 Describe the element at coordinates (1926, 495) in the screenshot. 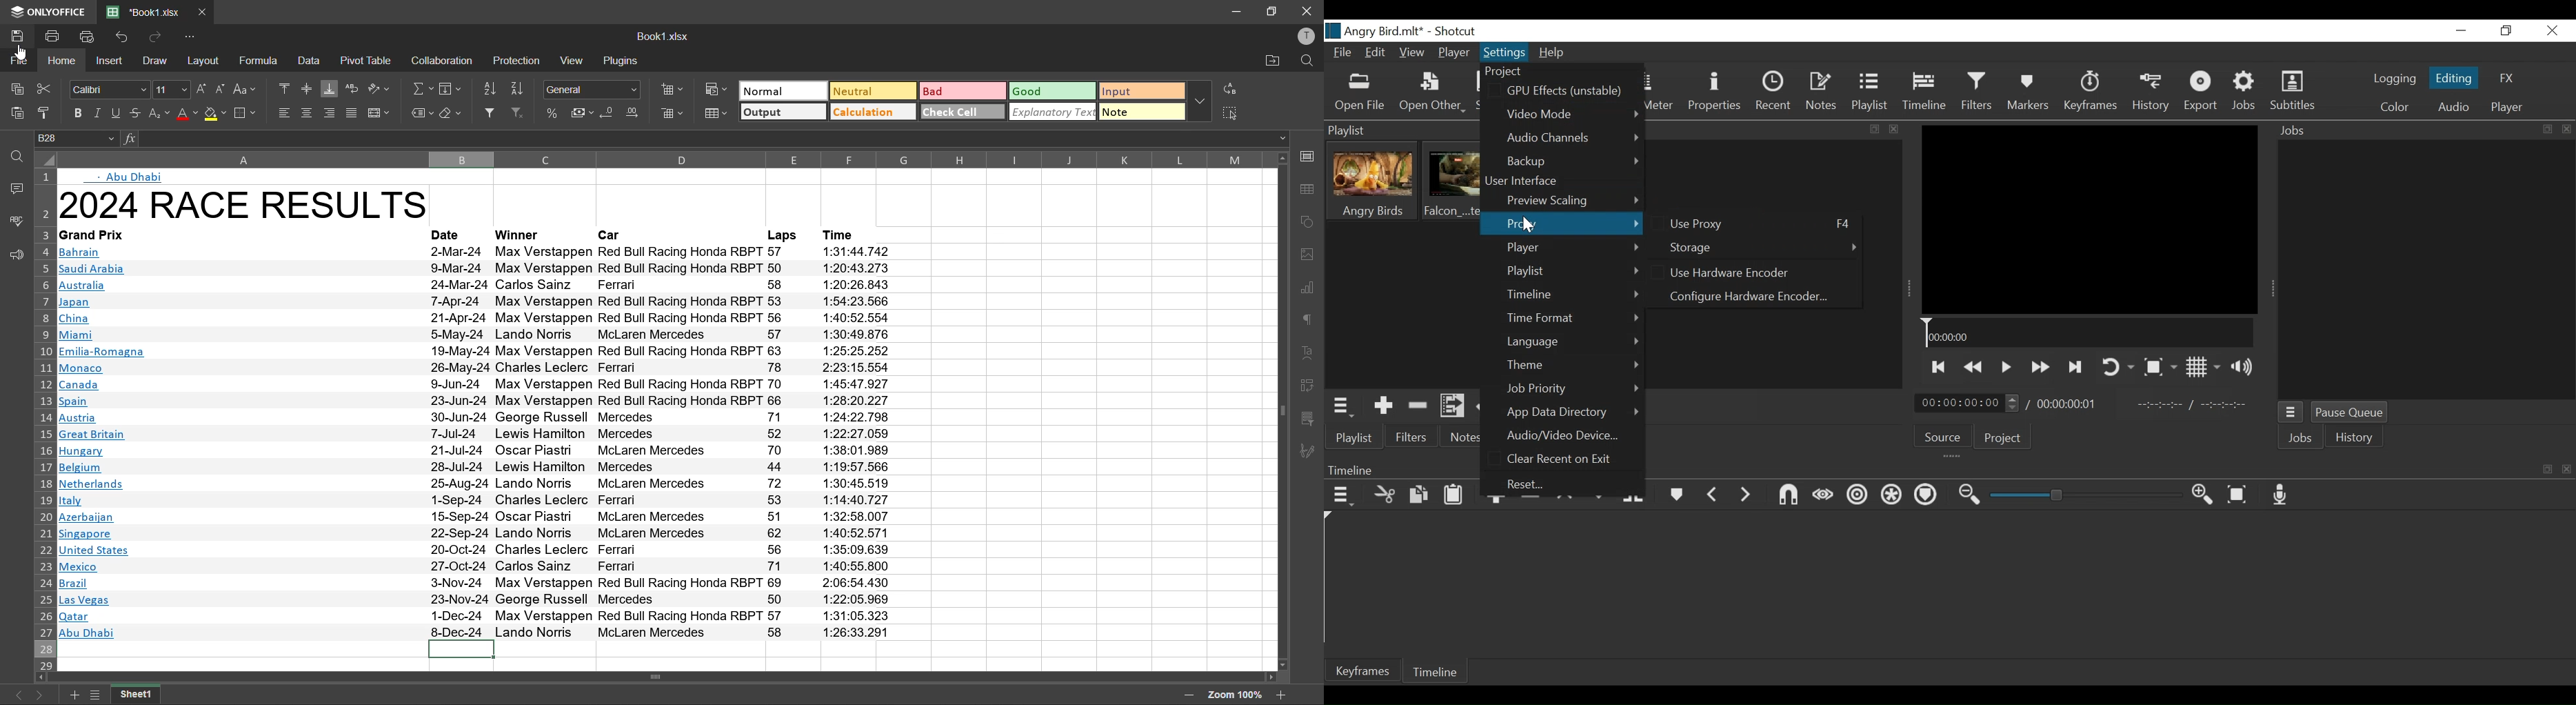

I see `Ripple Marker` at that location.